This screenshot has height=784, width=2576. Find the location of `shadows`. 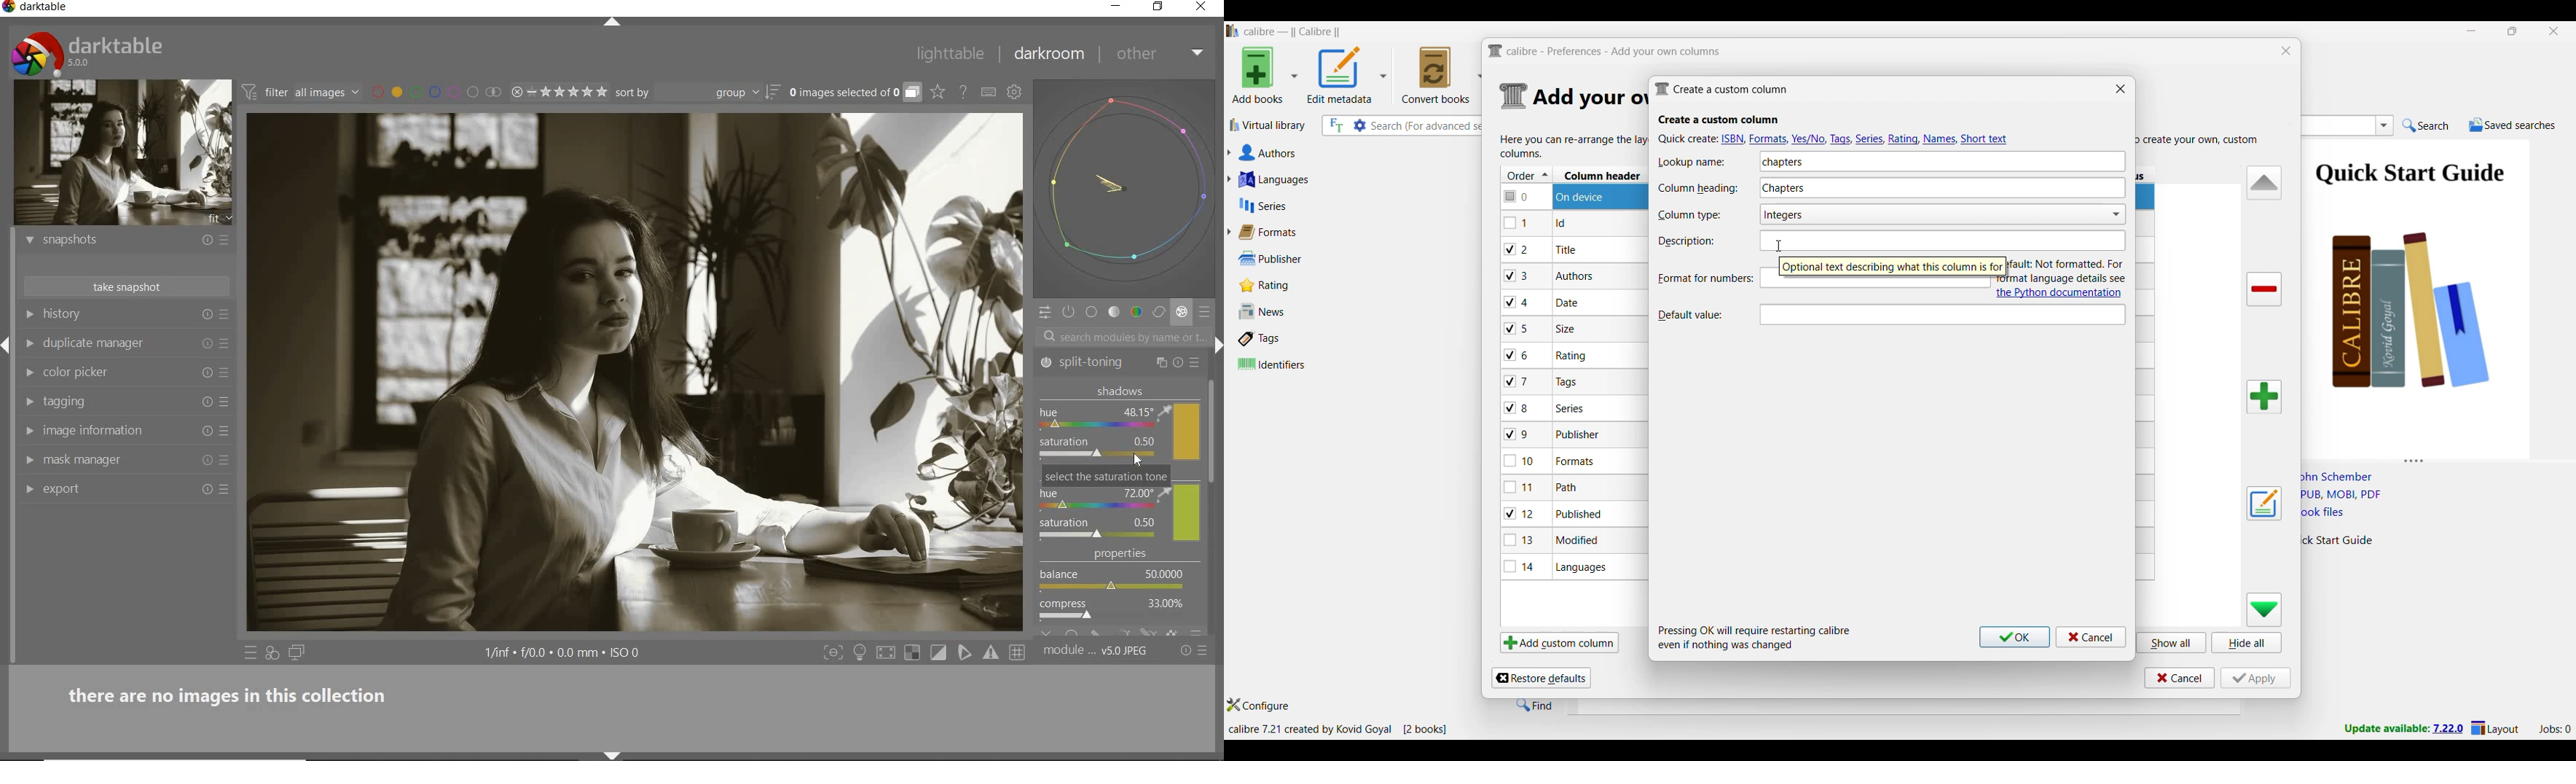

shadows is located at coordinates (1118, 424).